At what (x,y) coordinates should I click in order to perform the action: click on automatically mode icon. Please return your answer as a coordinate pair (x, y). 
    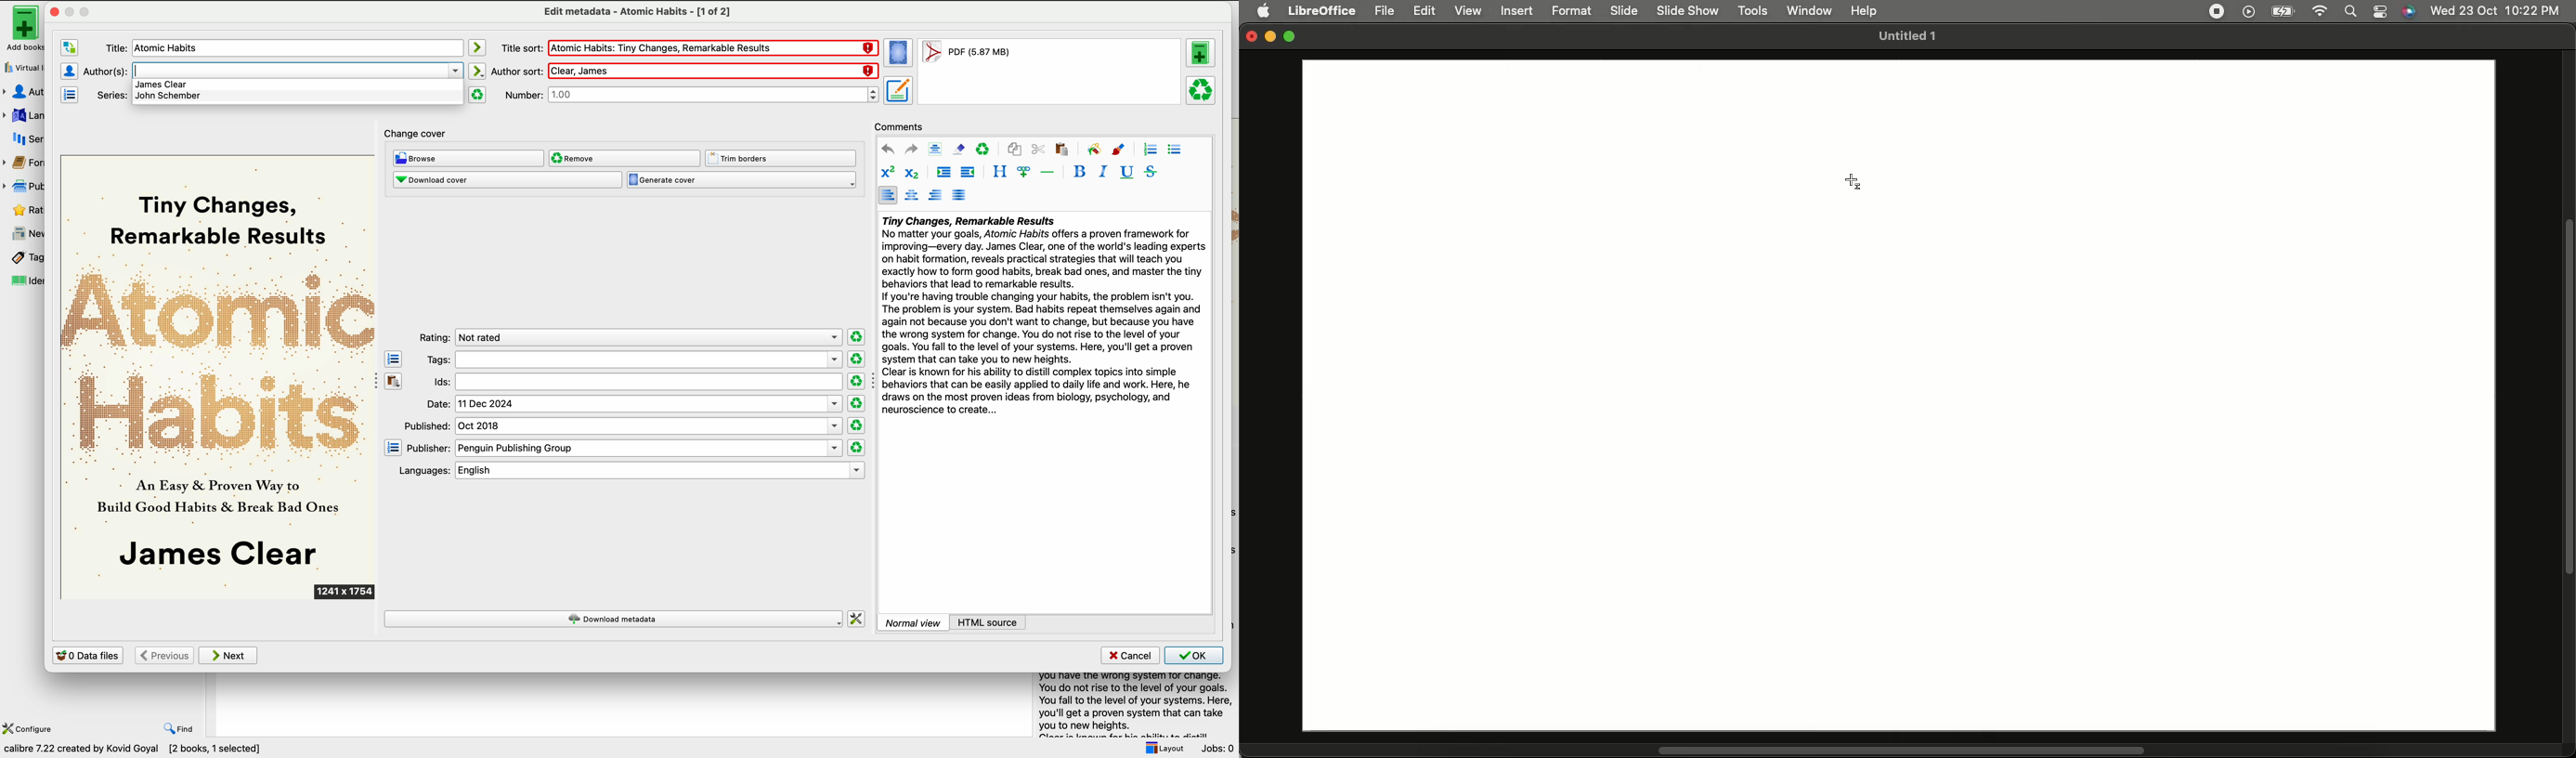
    Looking at the image, I should click on (479, 48).